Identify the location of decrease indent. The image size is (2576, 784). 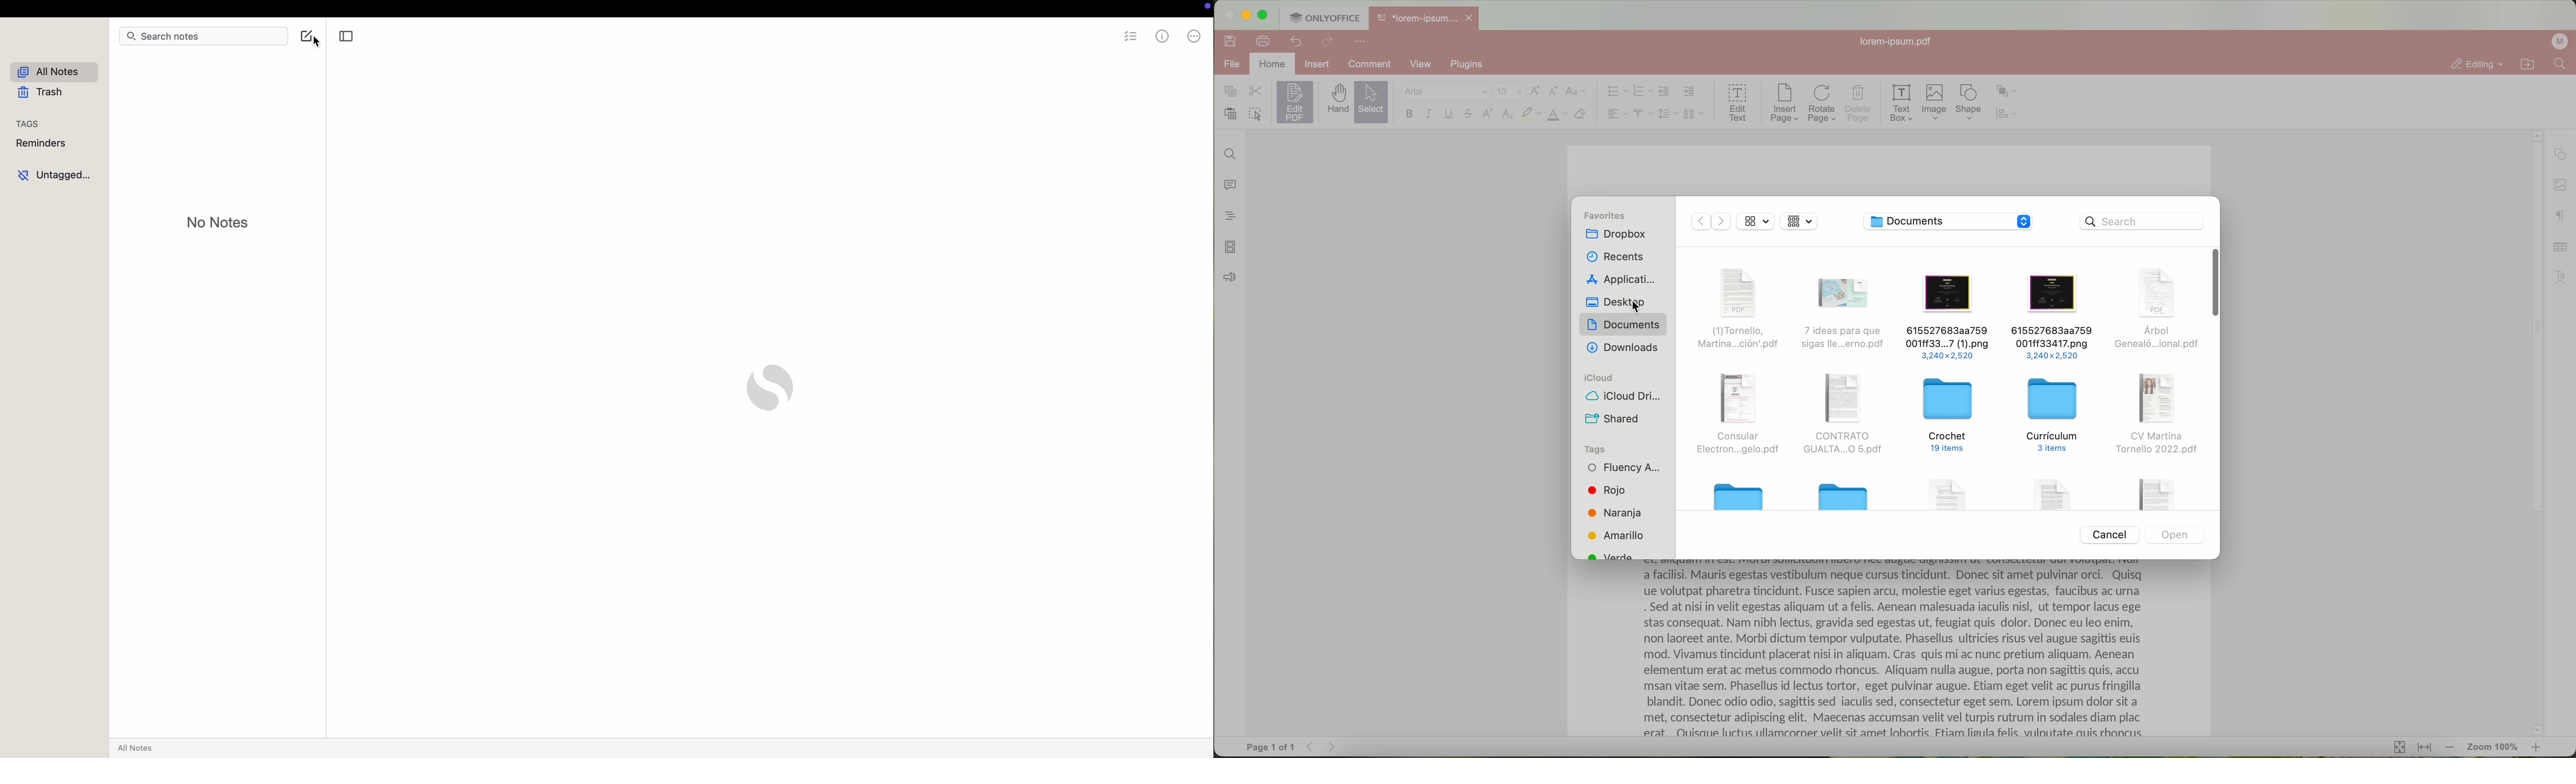
(1664, 92).